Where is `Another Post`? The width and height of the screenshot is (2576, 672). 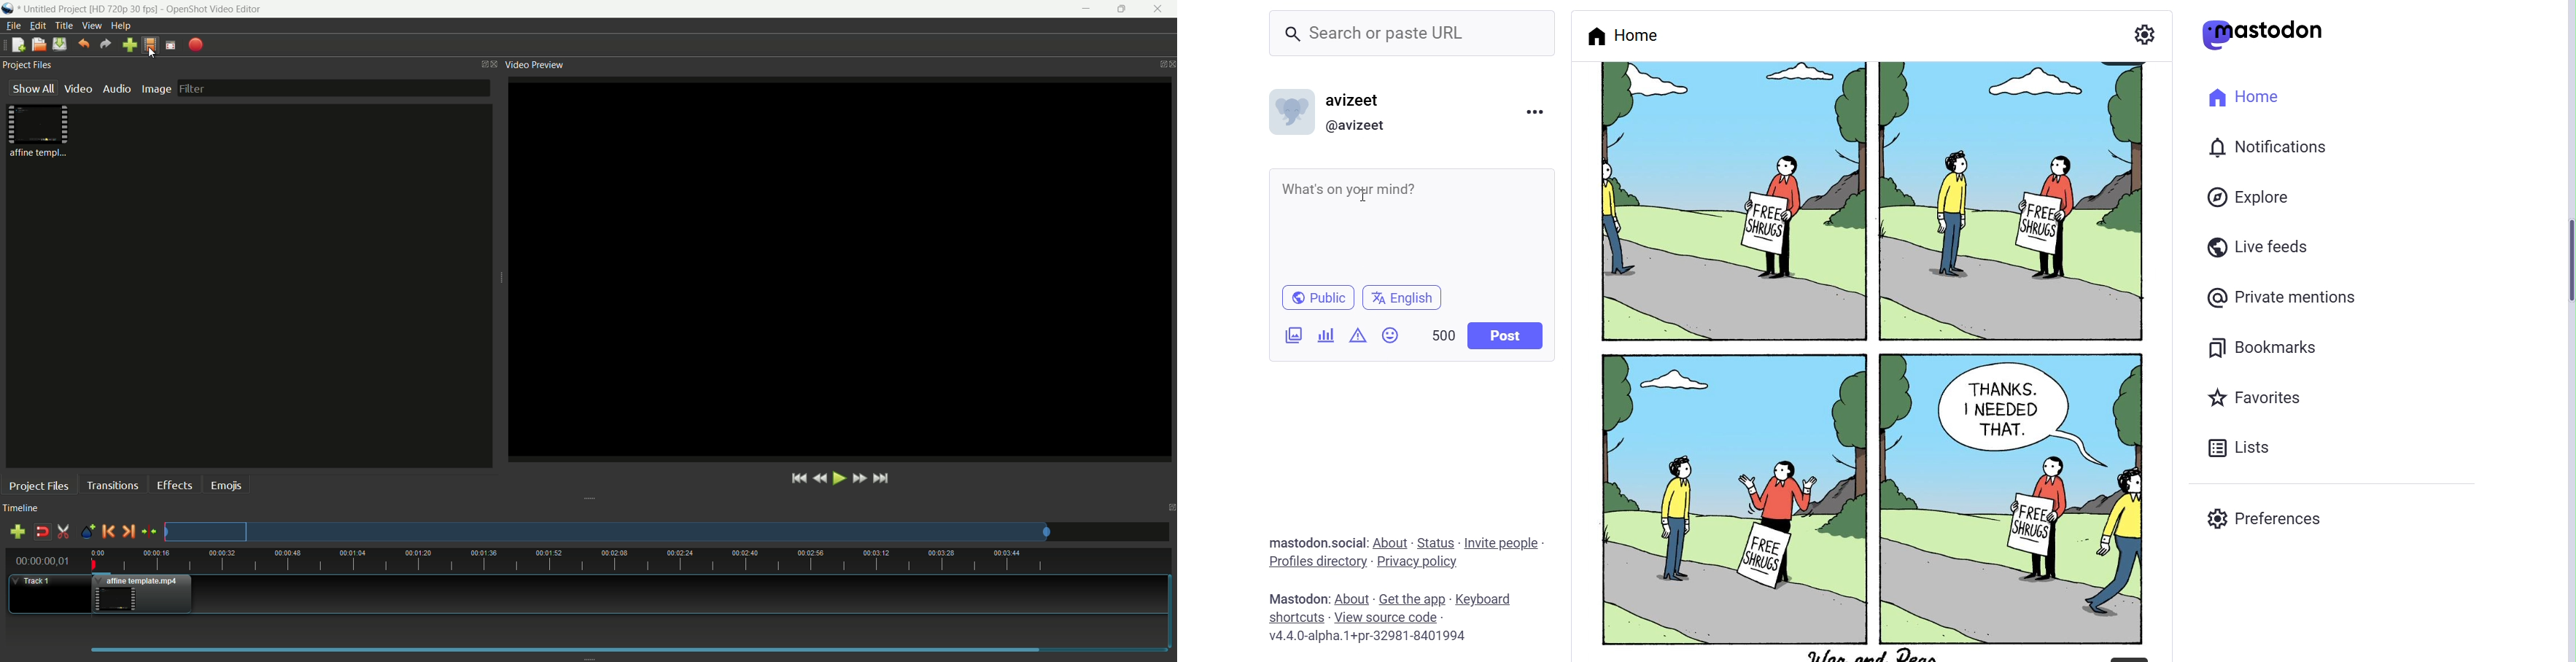
Another Post is located at coordinates (1868, 359).